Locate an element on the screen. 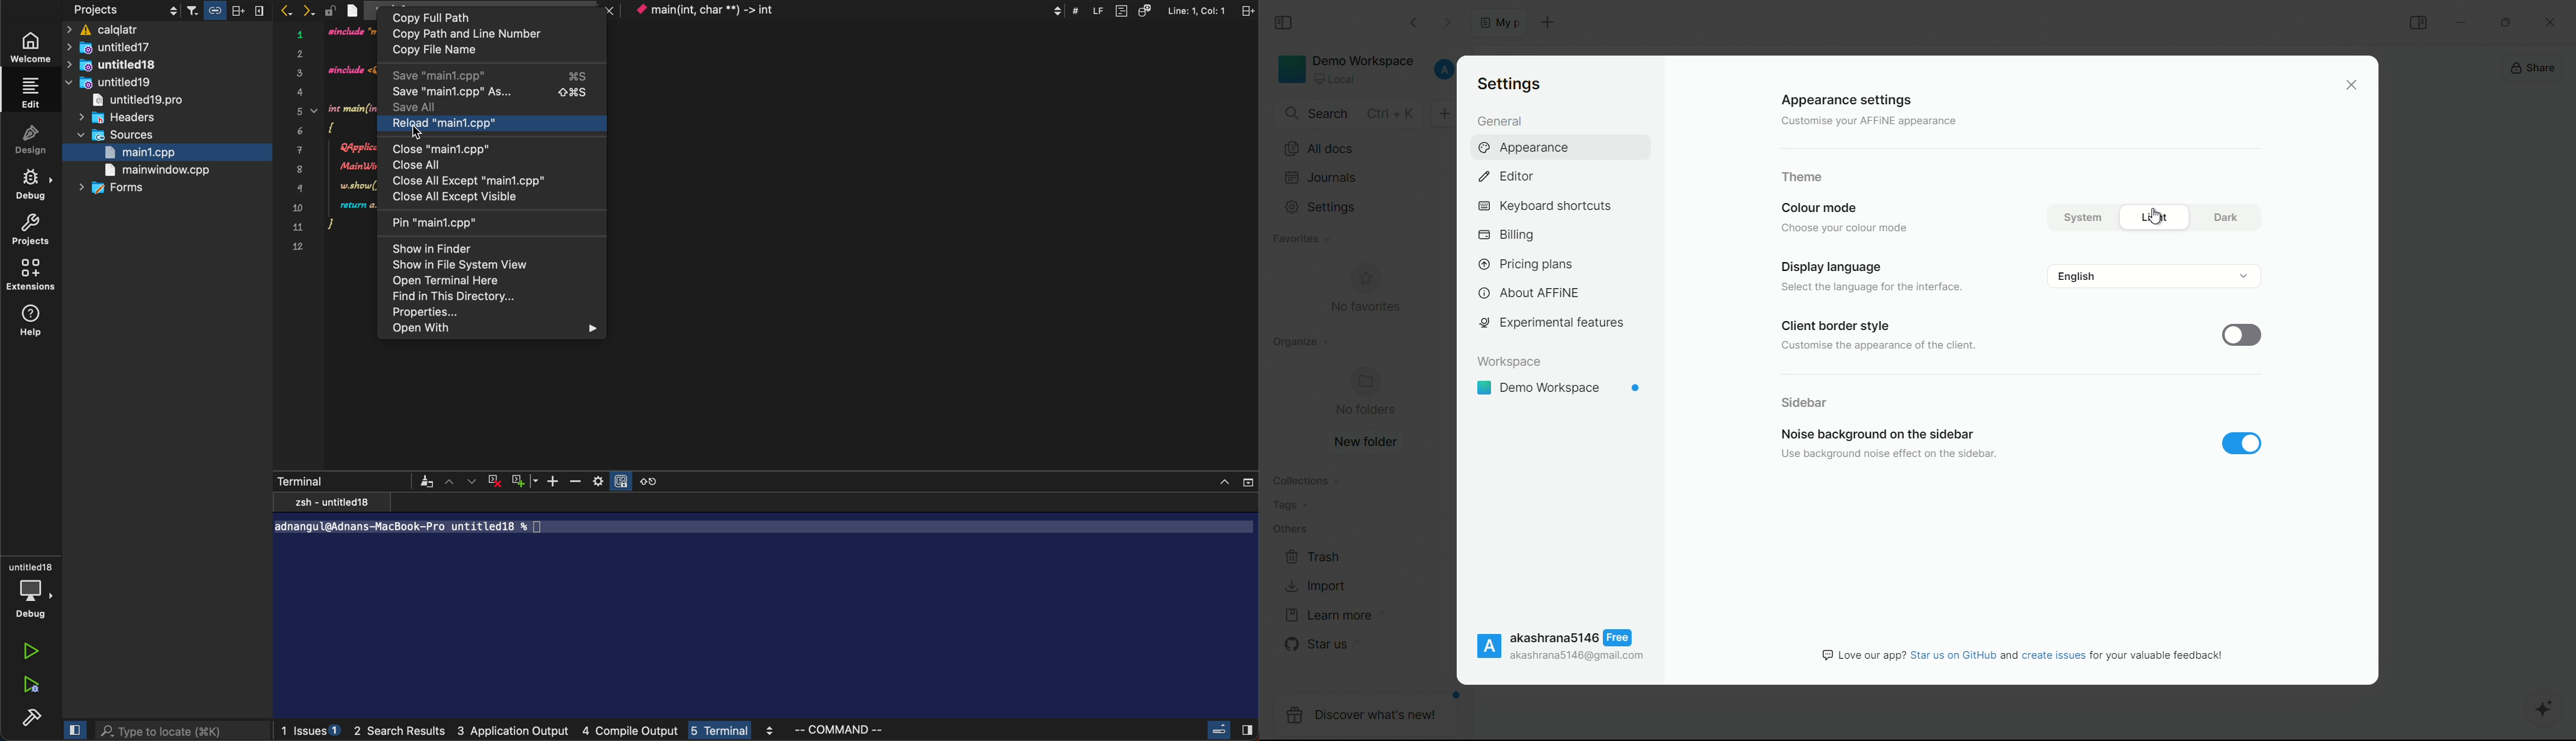  pricing plans is located at coordinates (1525, 263).